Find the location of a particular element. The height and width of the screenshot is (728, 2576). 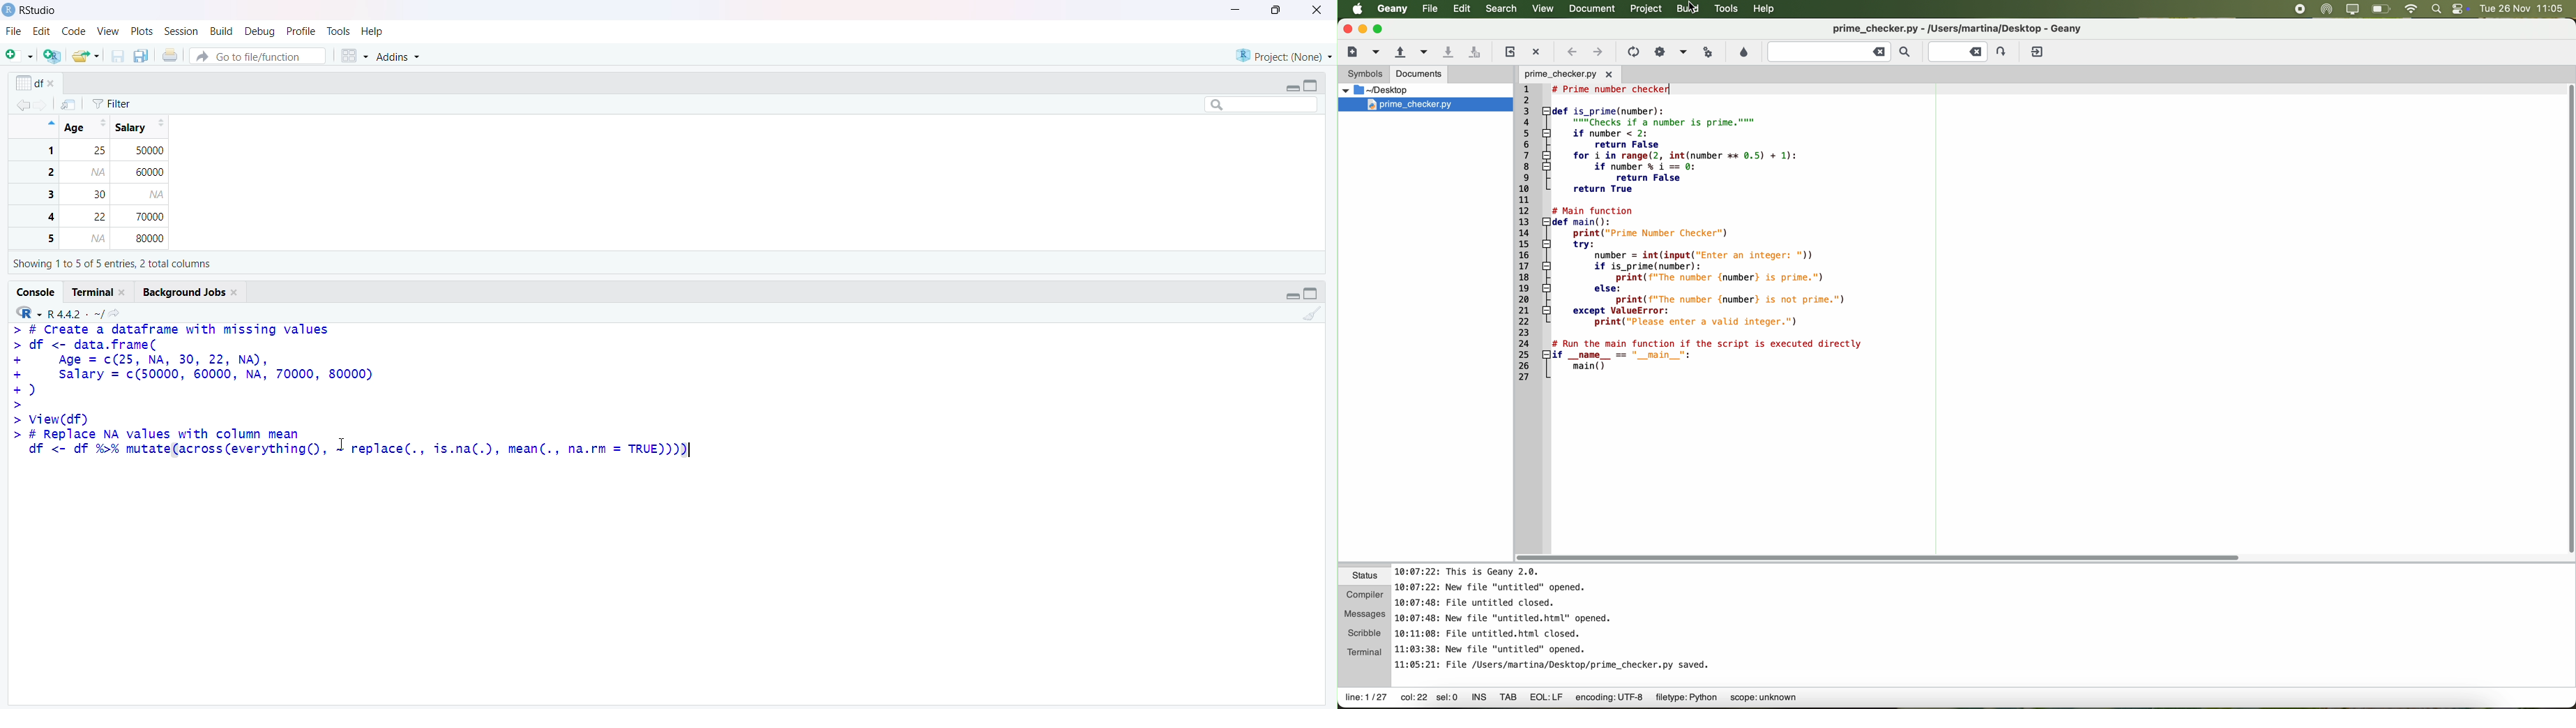

Maximize is located at coordinates (1315, 86).